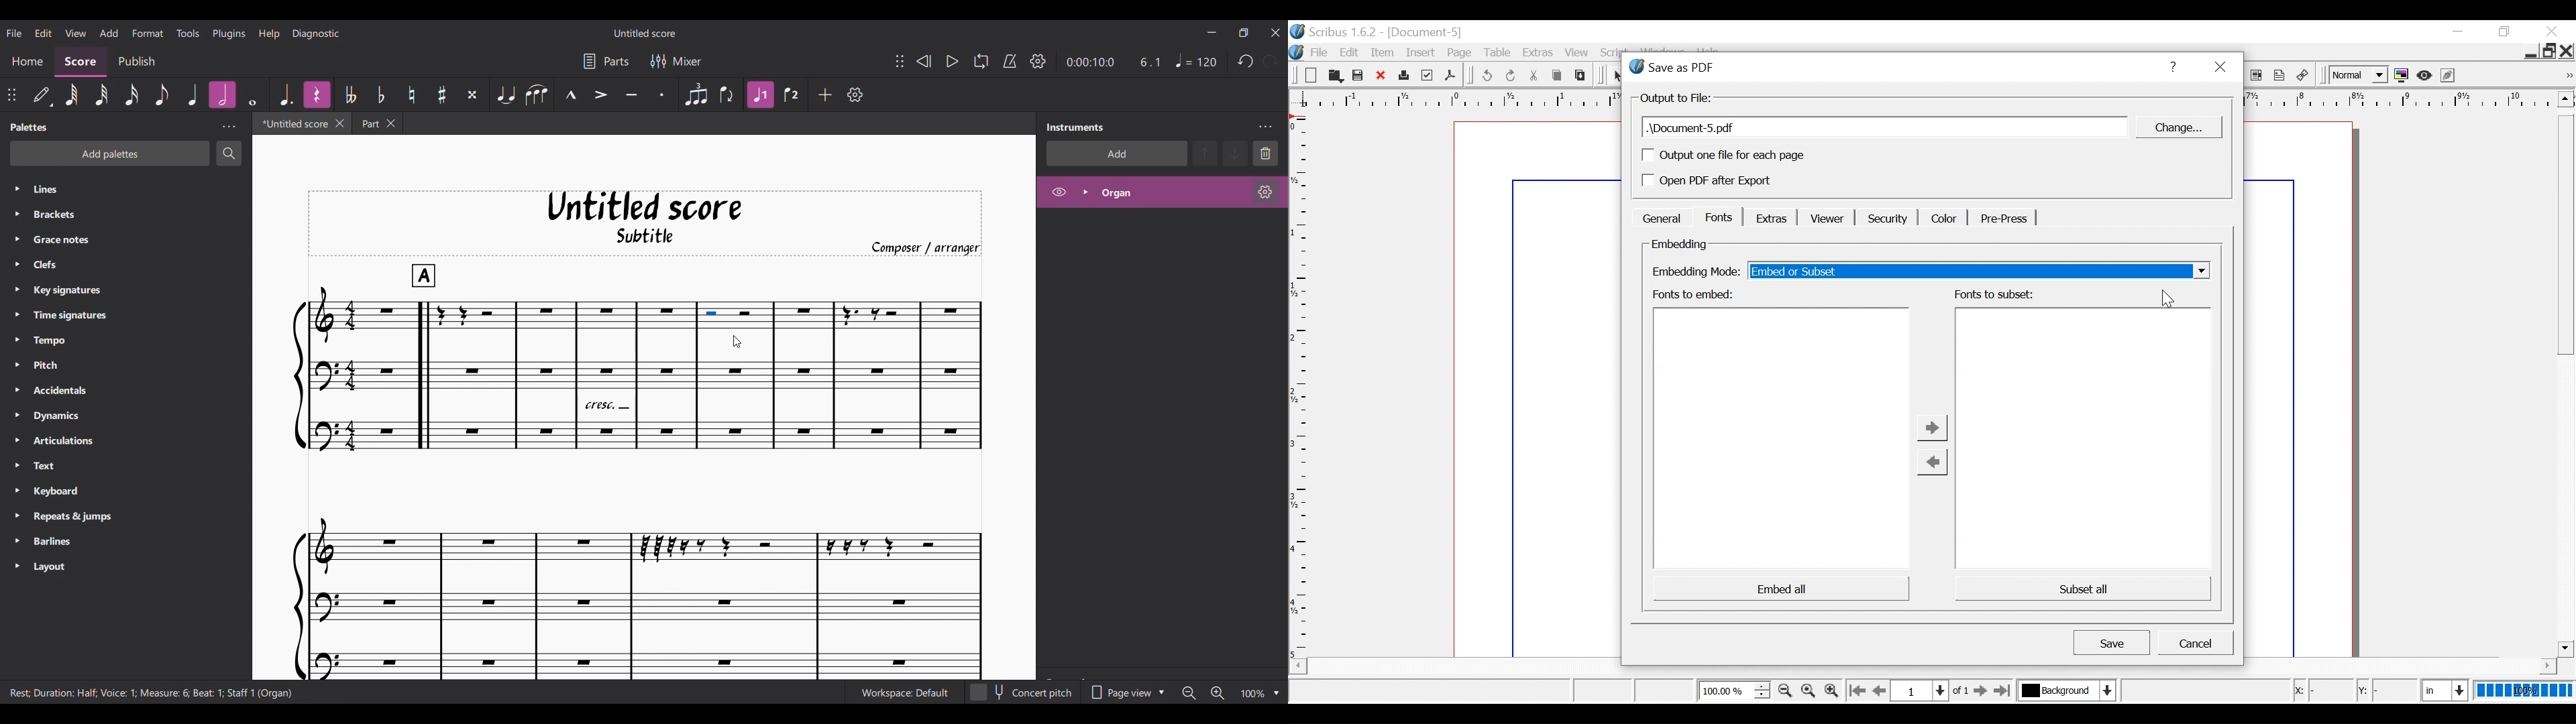  Describe the element at coordinates (1075, 127) in the screenshot. I see `Panel title` at that location.